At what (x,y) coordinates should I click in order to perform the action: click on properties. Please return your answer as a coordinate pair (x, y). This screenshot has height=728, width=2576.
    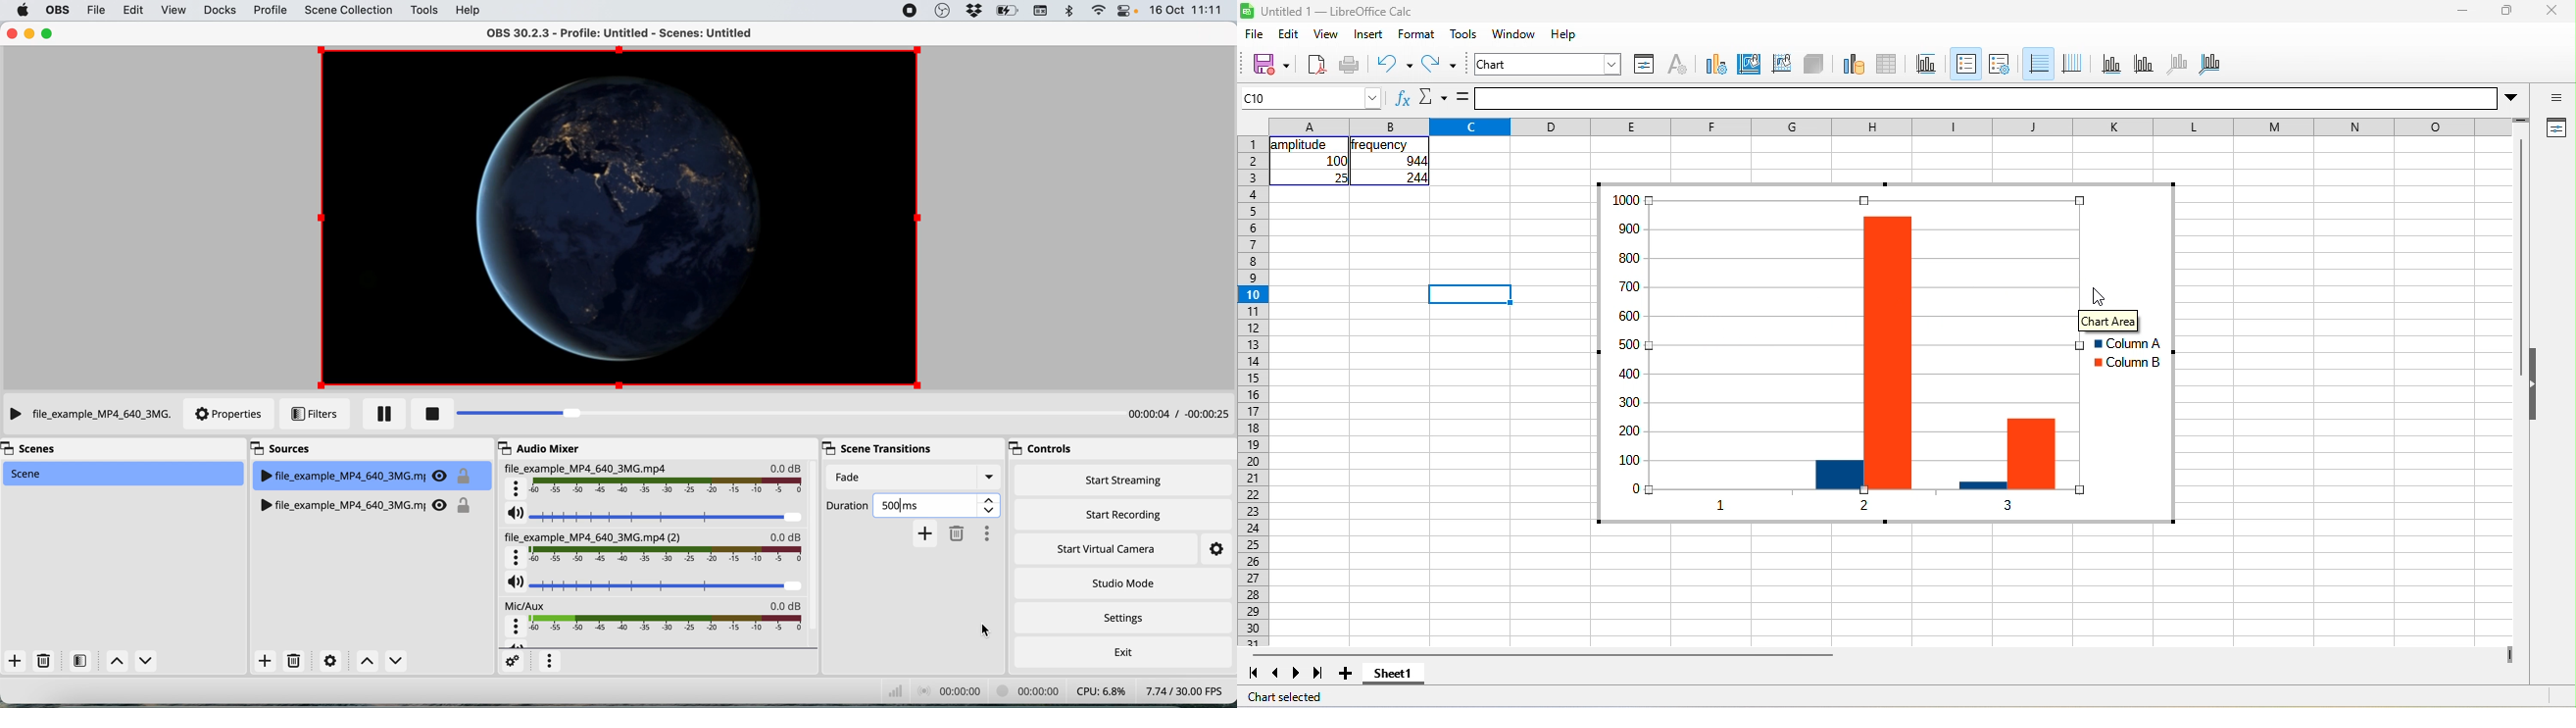
    Looking at the image, I should click on (229, 414).